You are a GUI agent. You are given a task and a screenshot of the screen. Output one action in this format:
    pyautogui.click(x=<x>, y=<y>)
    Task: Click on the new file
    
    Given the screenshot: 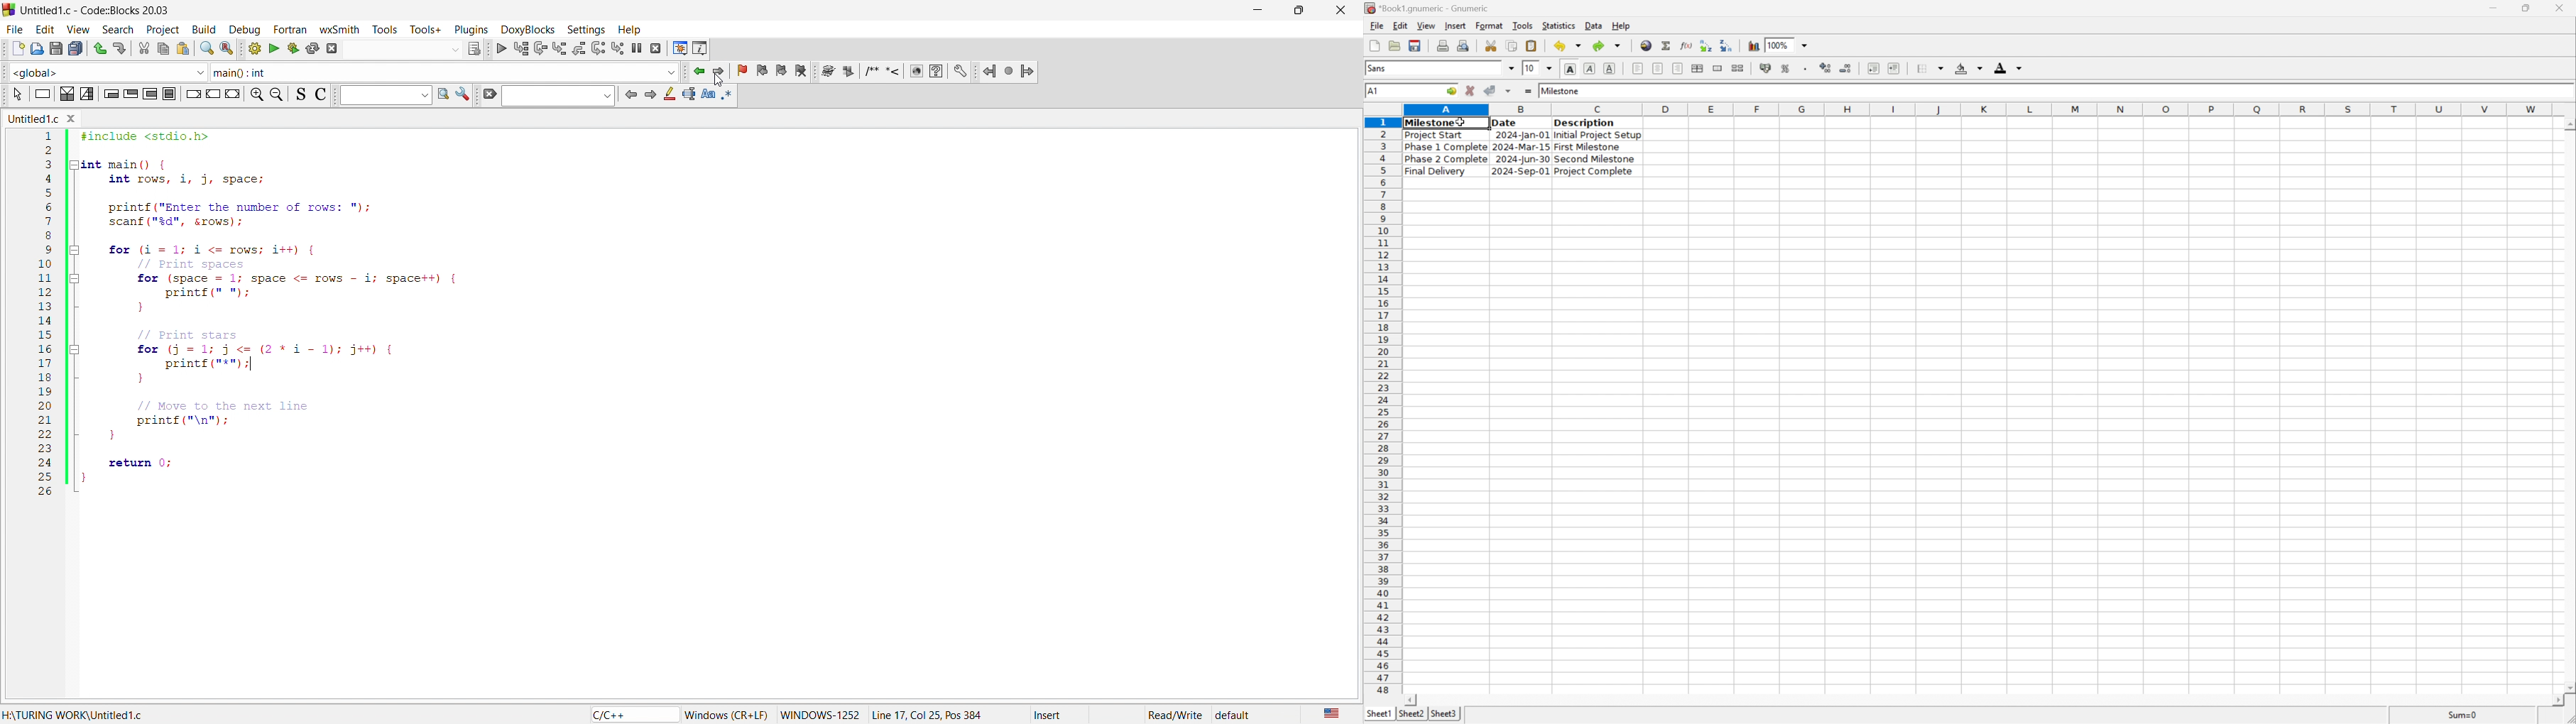 What is the action you would take?
    pyautogui.click(x=16, y=48)
    